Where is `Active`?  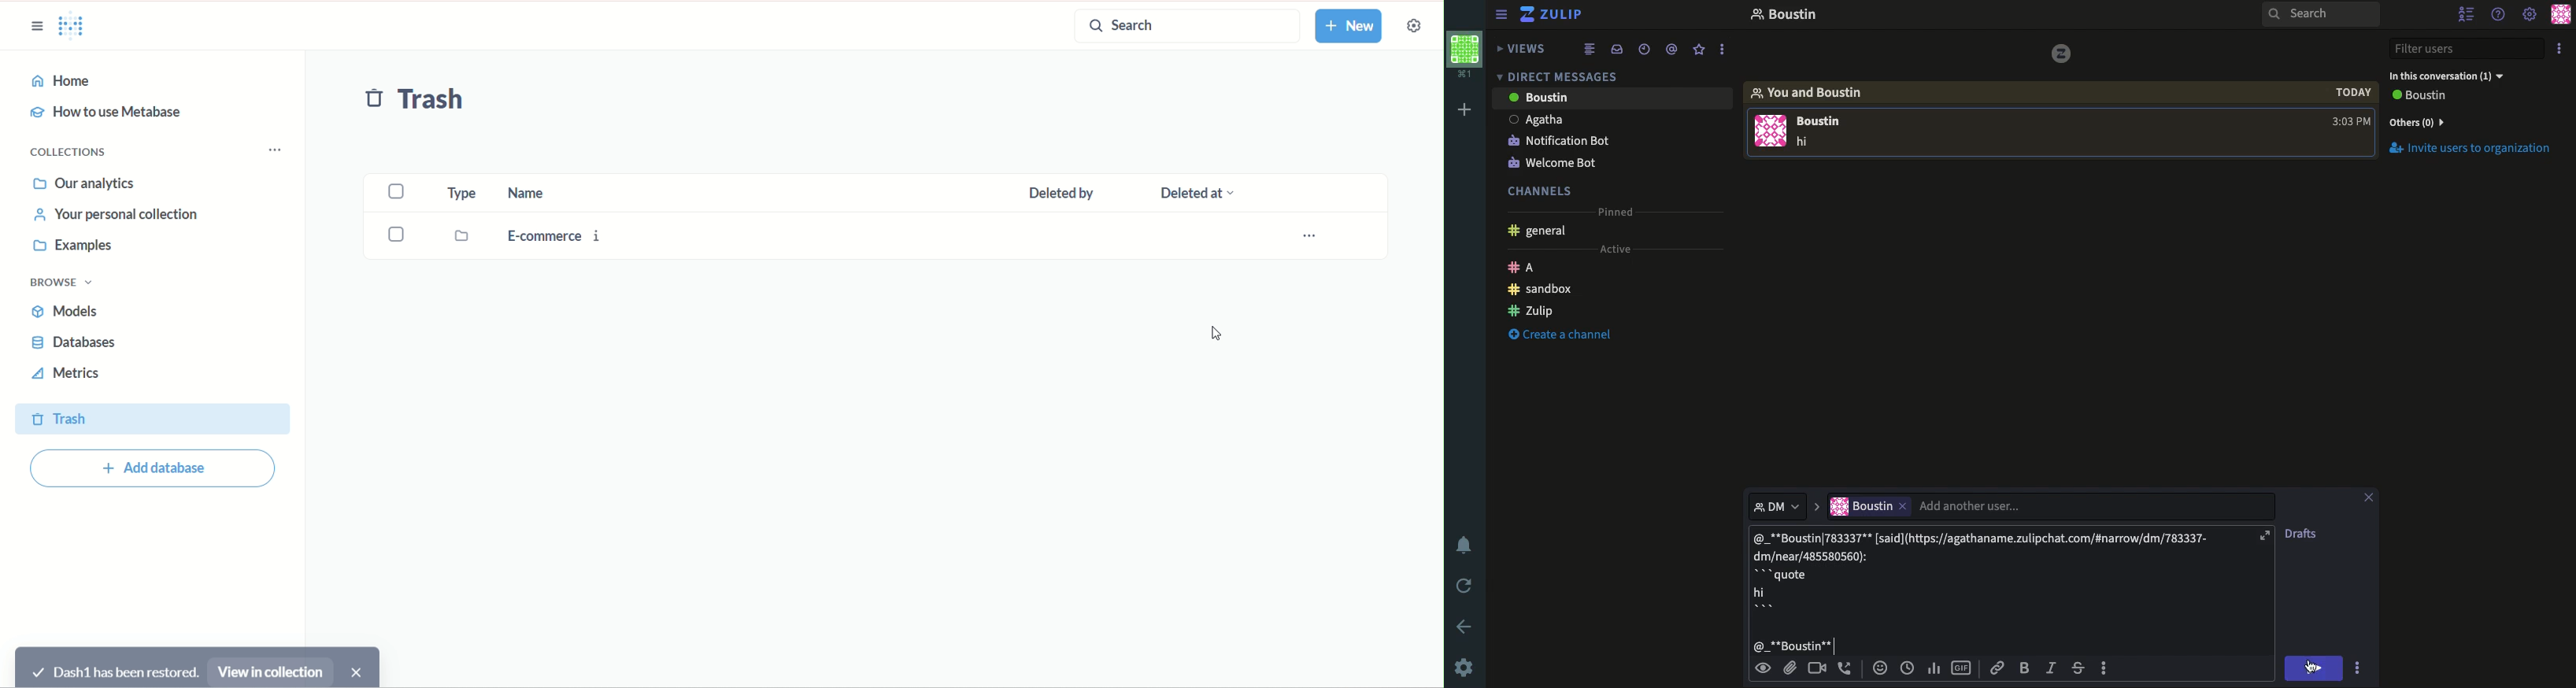 Active is located at coordinates (1621, 249).